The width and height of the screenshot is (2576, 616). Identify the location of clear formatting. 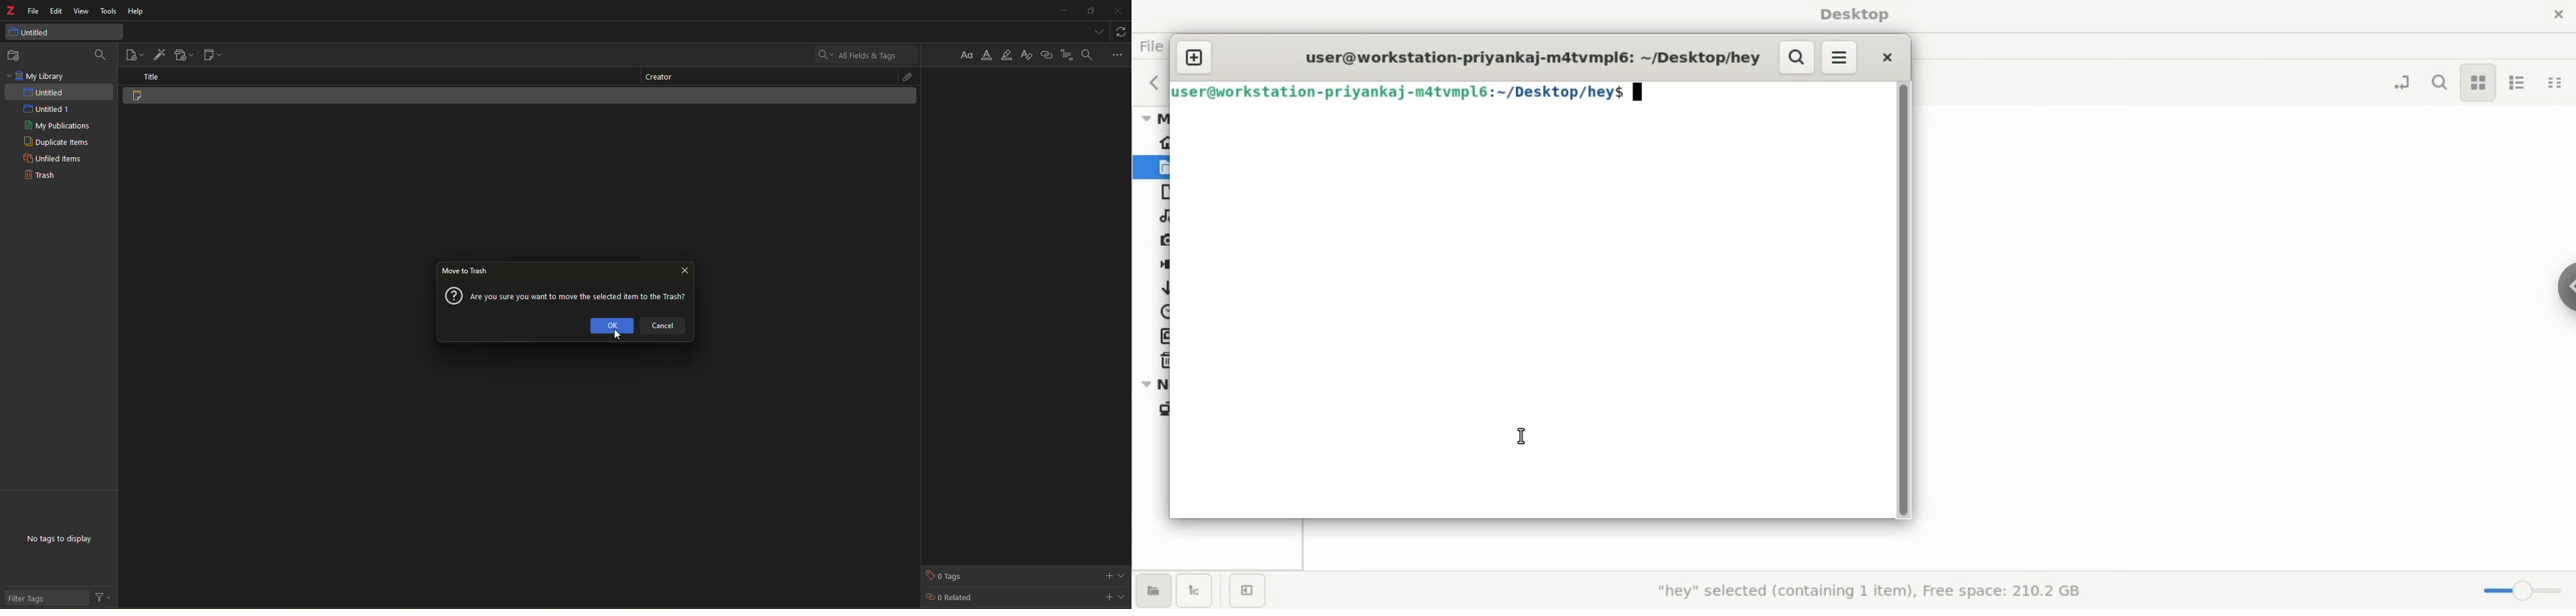
(1026, 56).